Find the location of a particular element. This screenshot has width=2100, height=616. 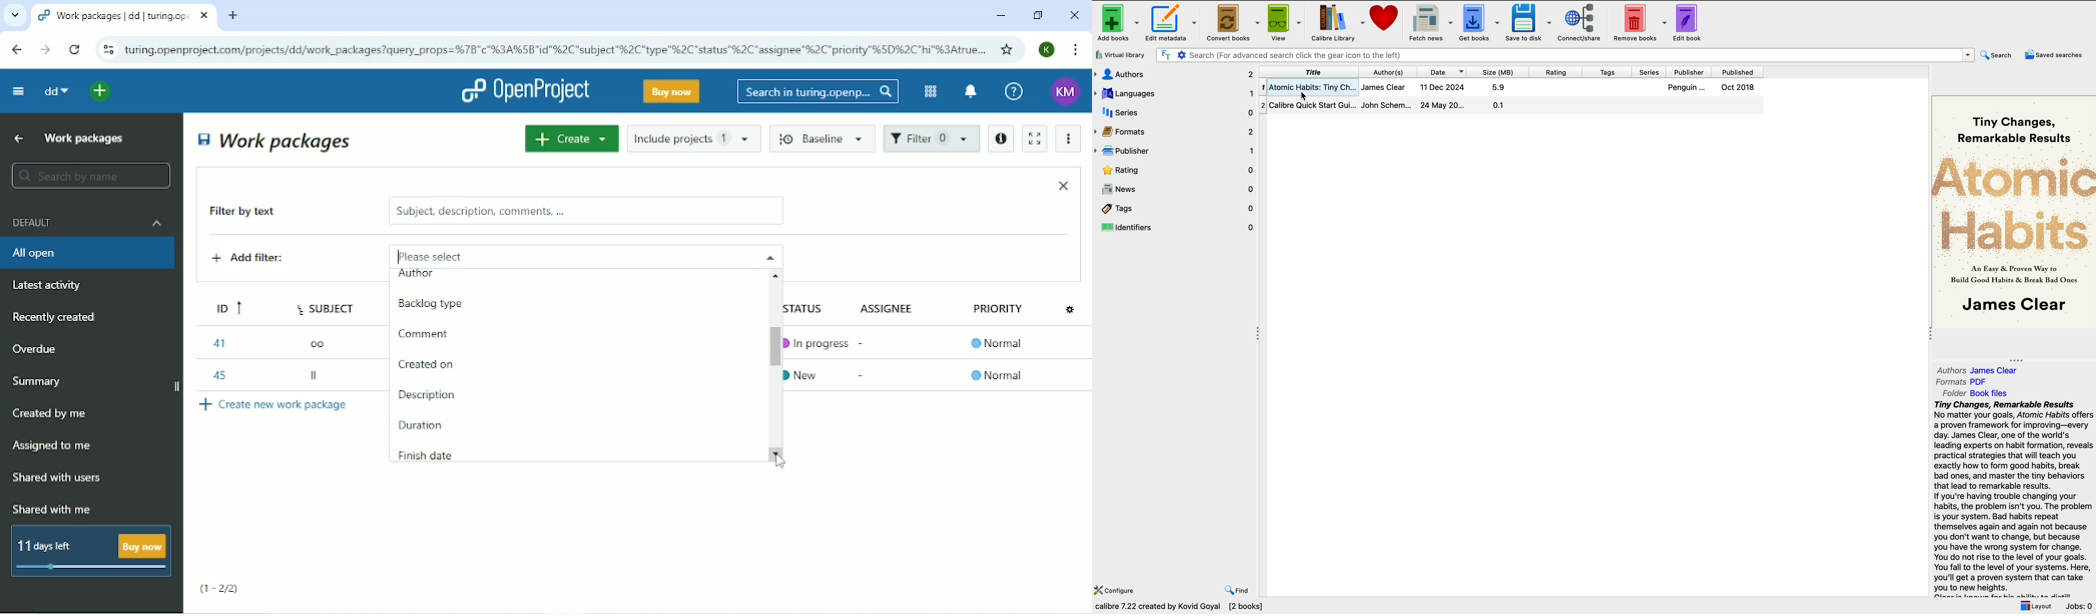

author(s) is located at coordinates (1389, 72).